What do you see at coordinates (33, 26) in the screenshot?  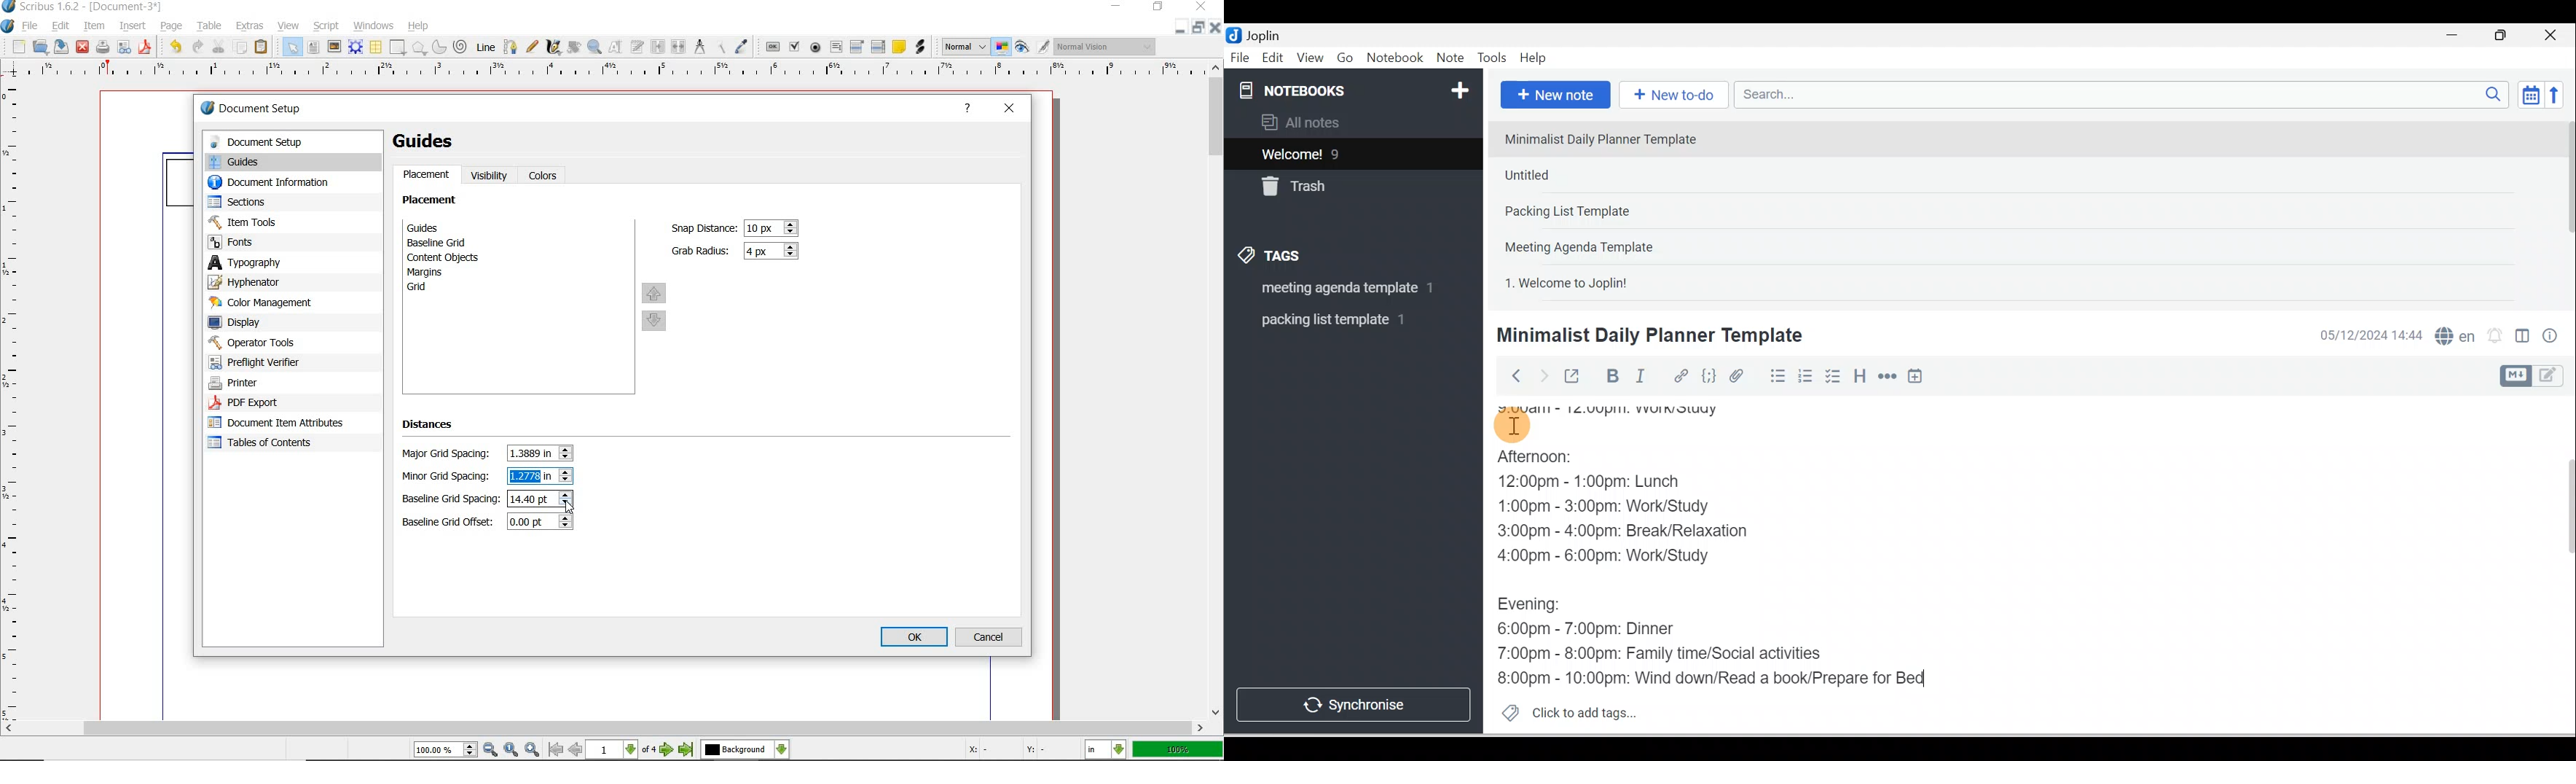 I see `file` at bounding box center [33, 26].